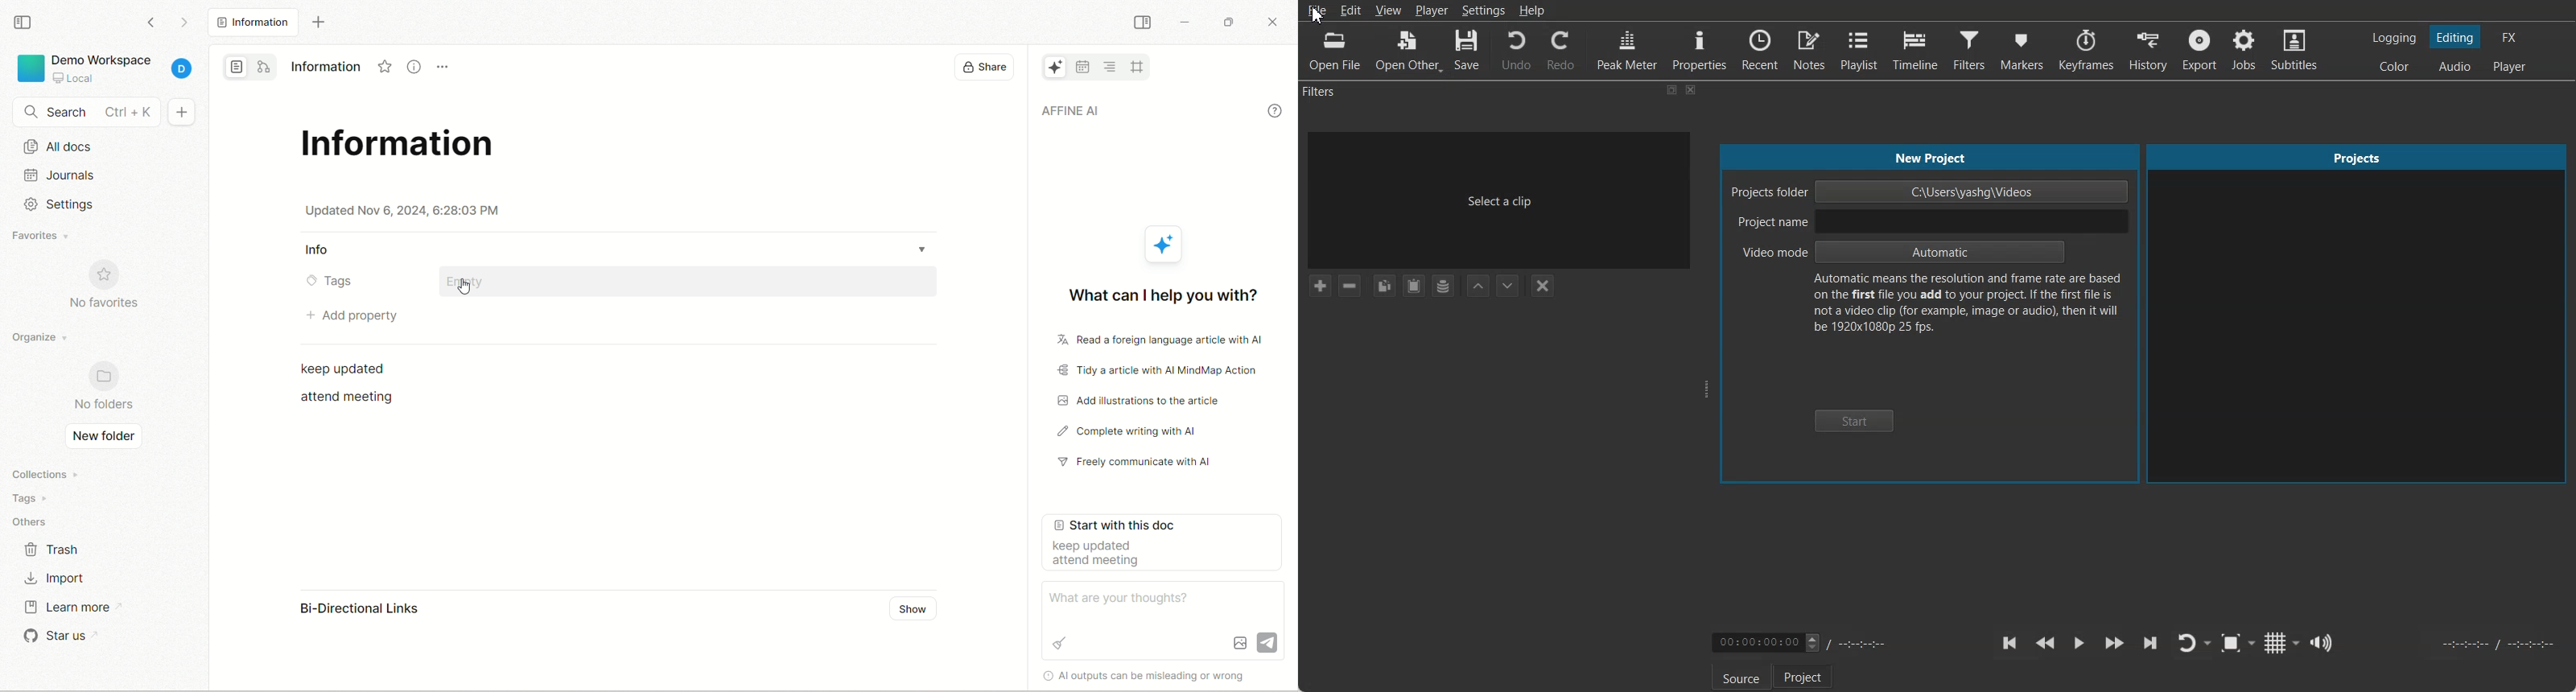  Describe the element at coordinates (2355, 311) in the screenshot. I see `Projects` at that location.